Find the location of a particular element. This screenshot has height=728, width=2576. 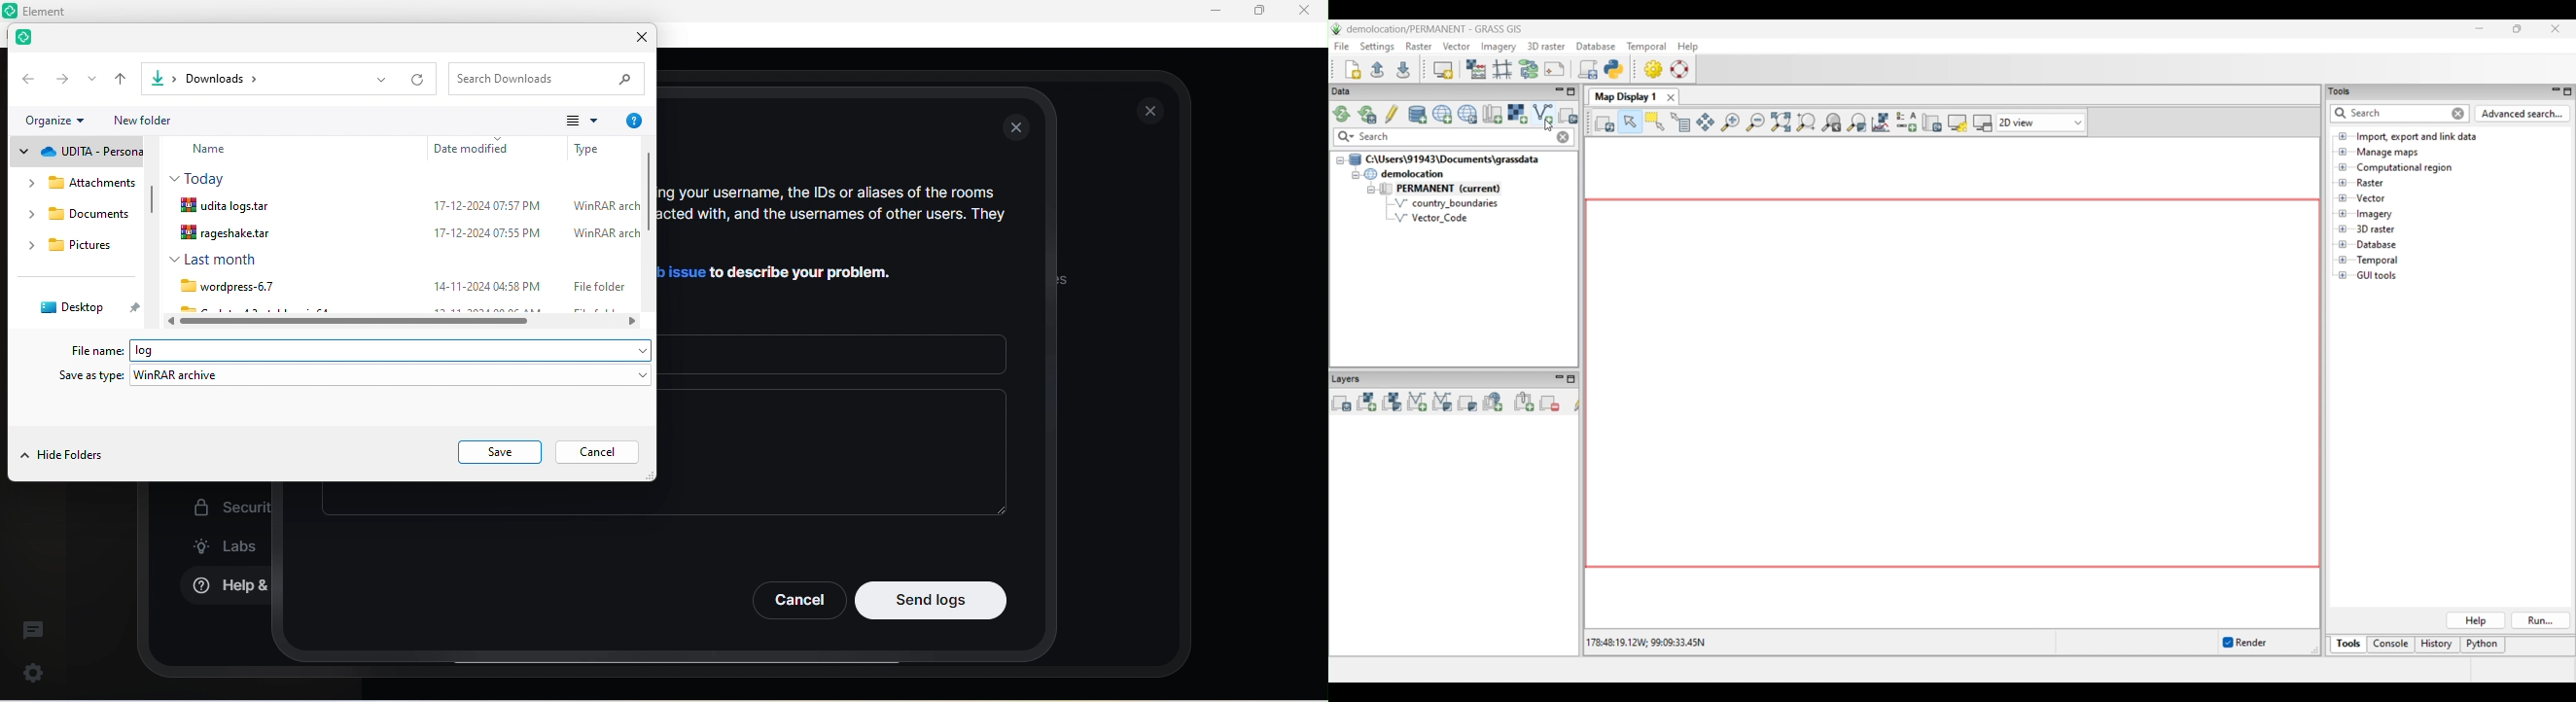

close is located at coordinates (1019, 129).